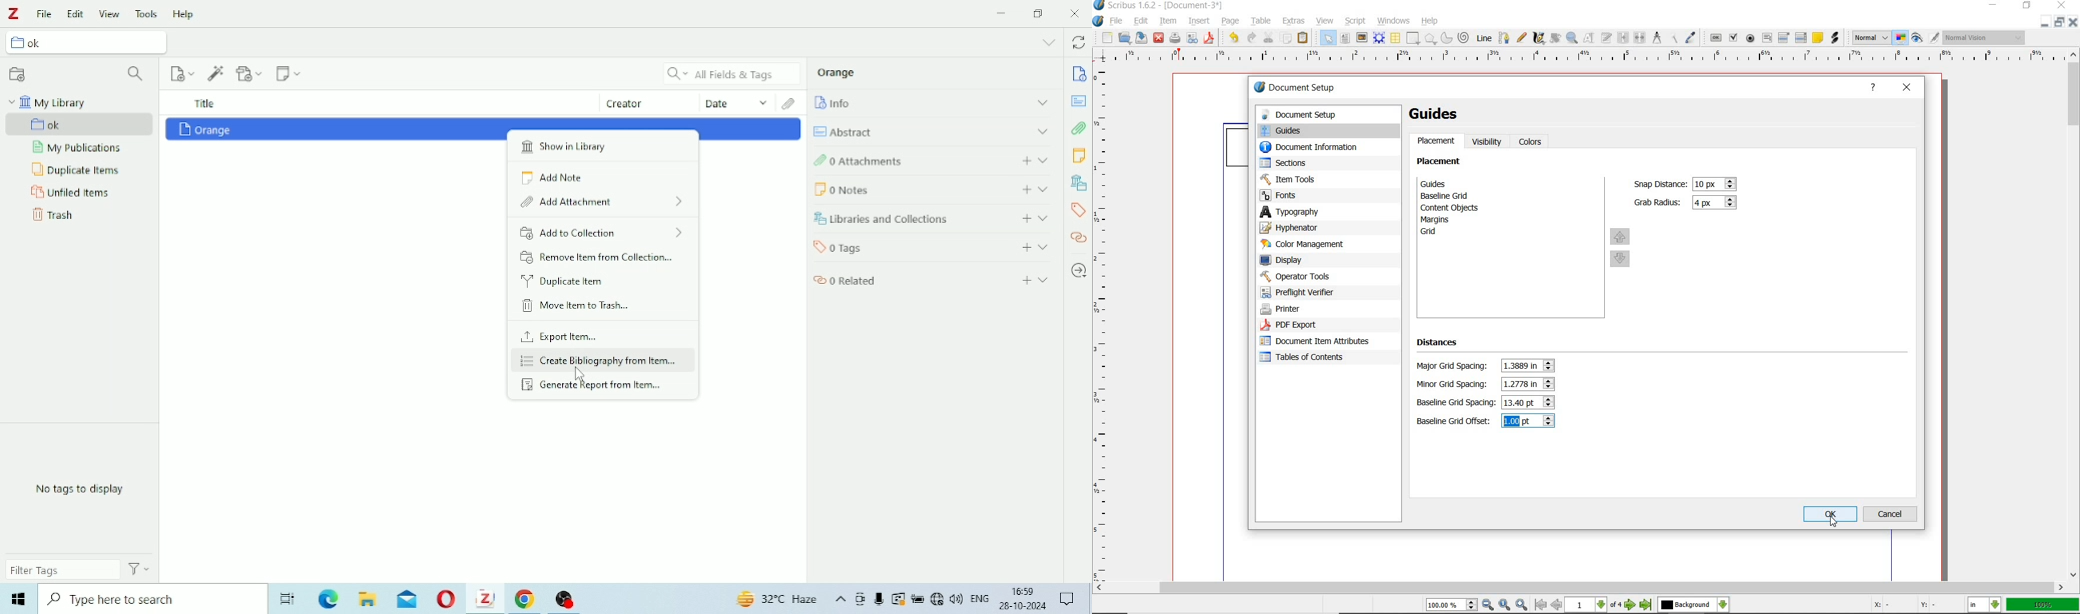 The width and height of the screenshot is (2100, 616). Describe the element at coordinates (1658, 201) in the screenshot. I see `Grab Radius:` at that location.